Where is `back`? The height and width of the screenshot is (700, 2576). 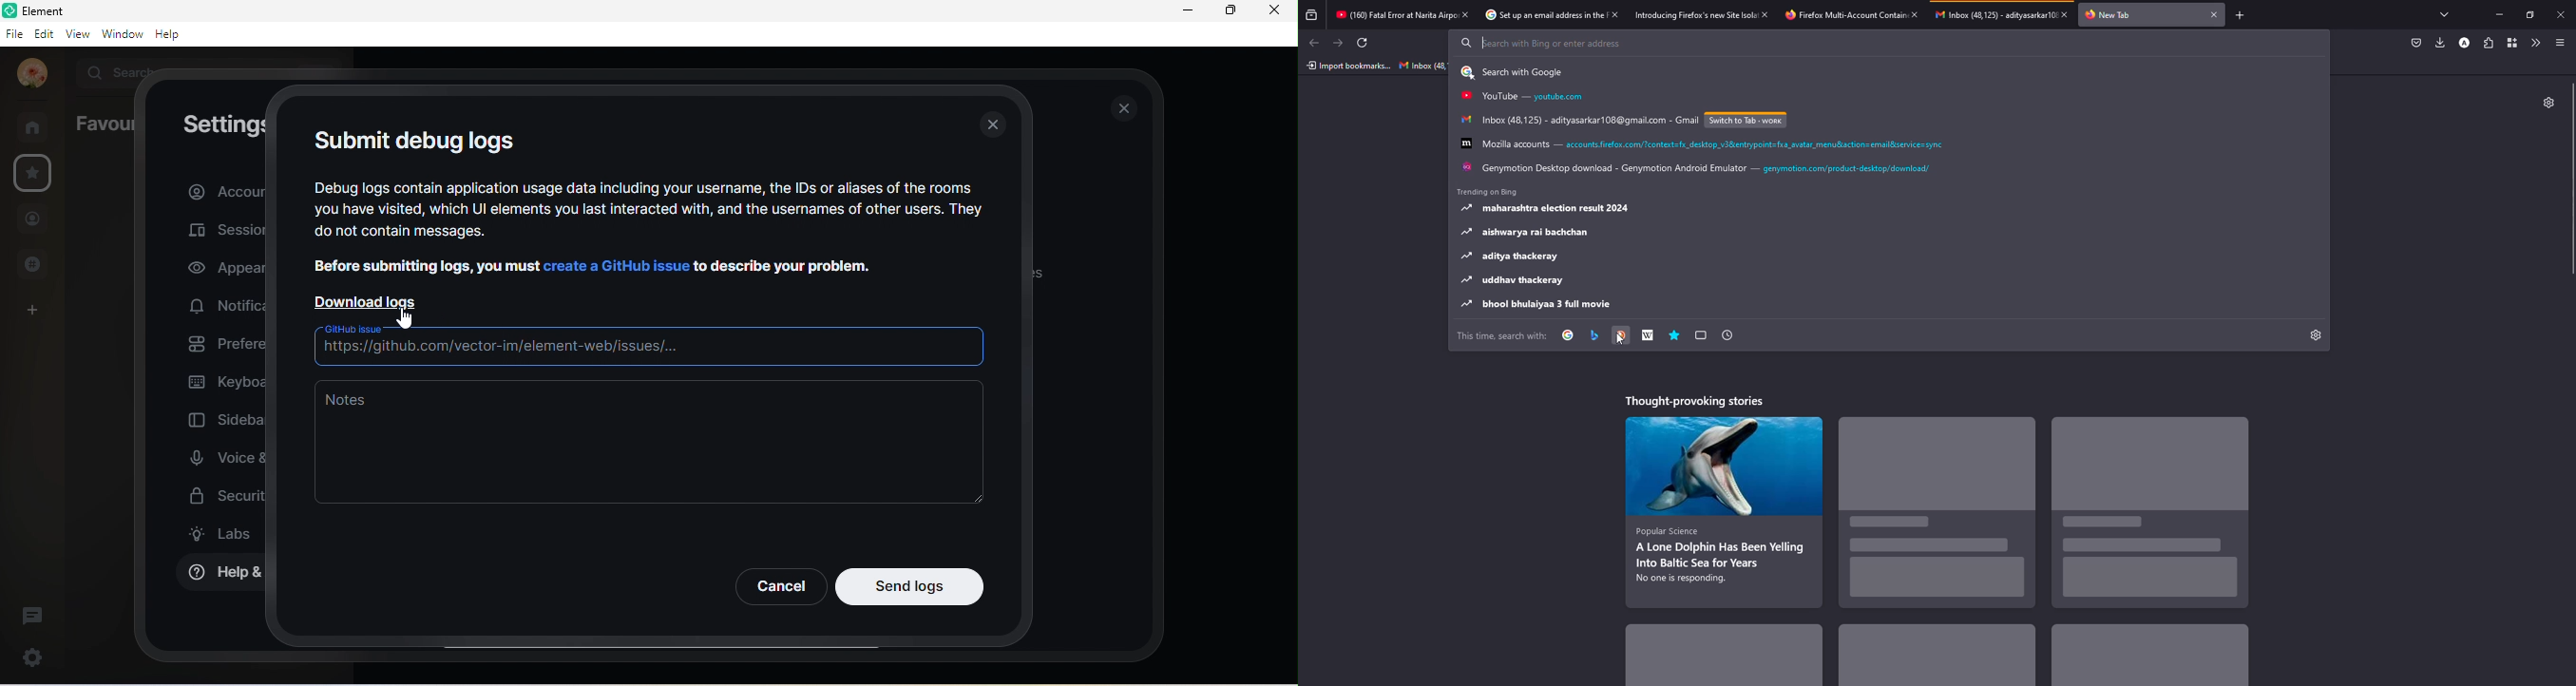 back is located at coordinates (1315, 43).